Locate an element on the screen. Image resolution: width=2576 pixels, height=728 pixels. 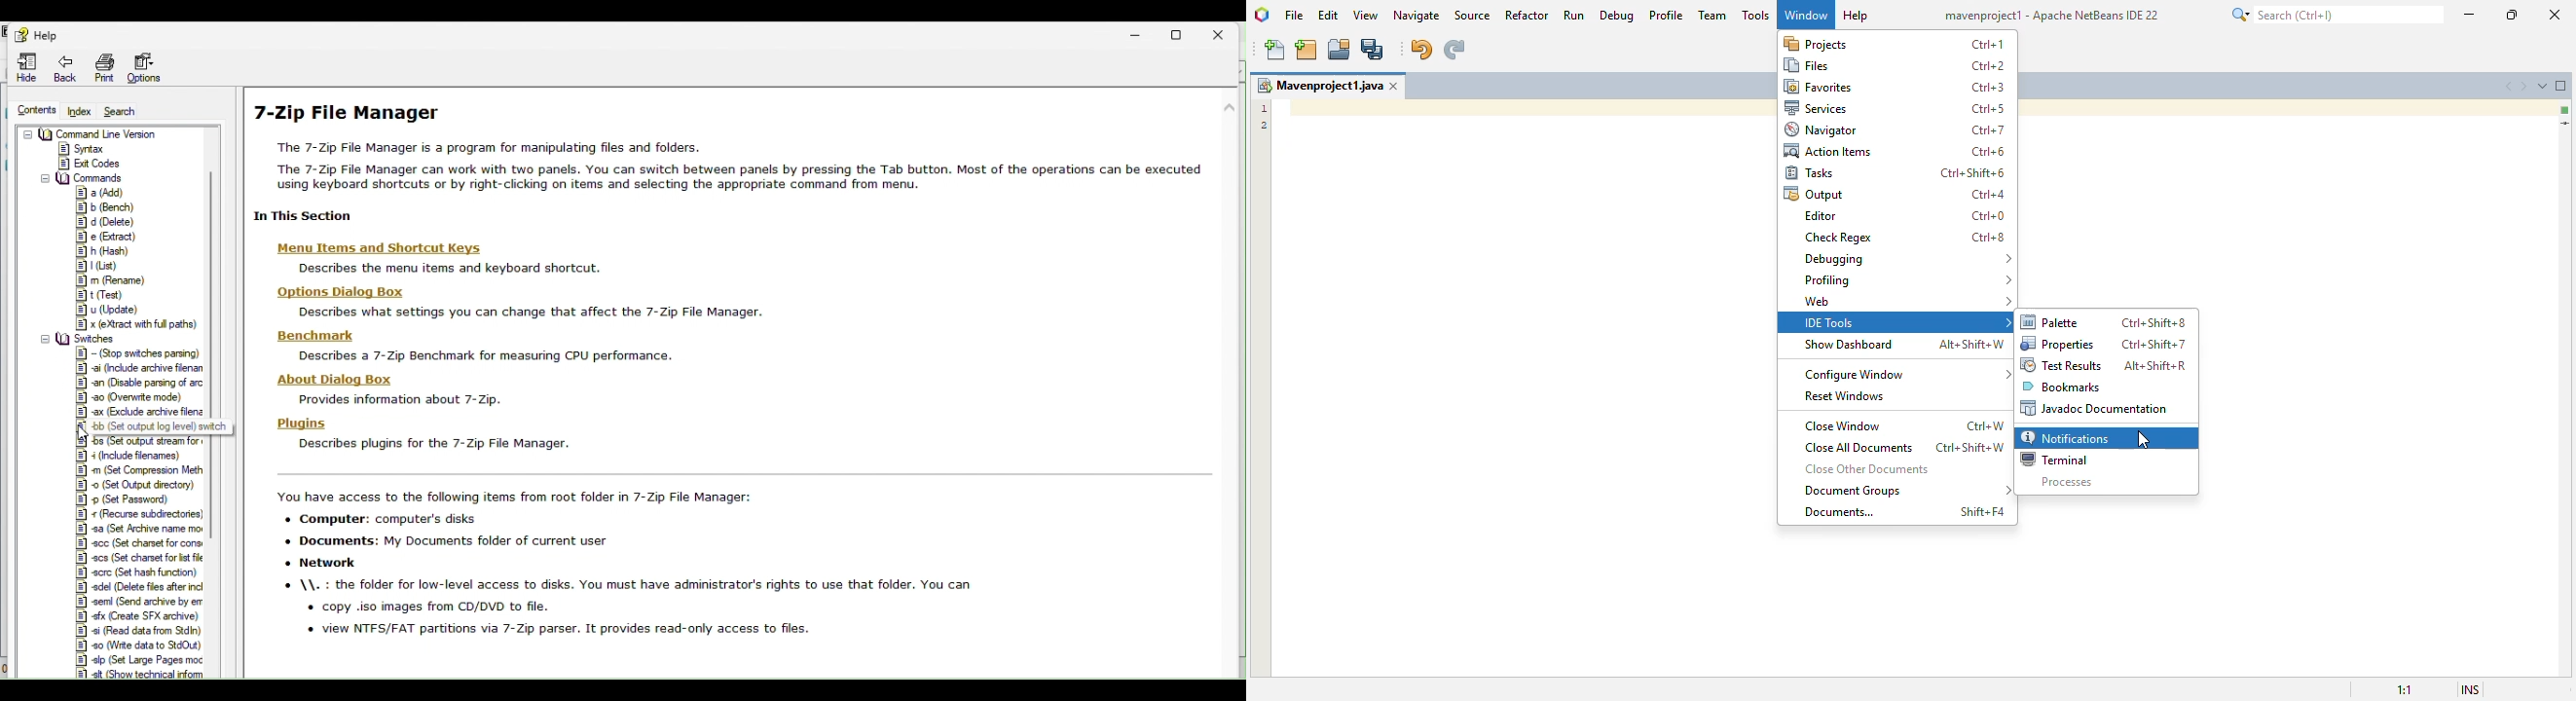
&] s0 (Wite data to StdOut) is located at coordinates (138, 646).